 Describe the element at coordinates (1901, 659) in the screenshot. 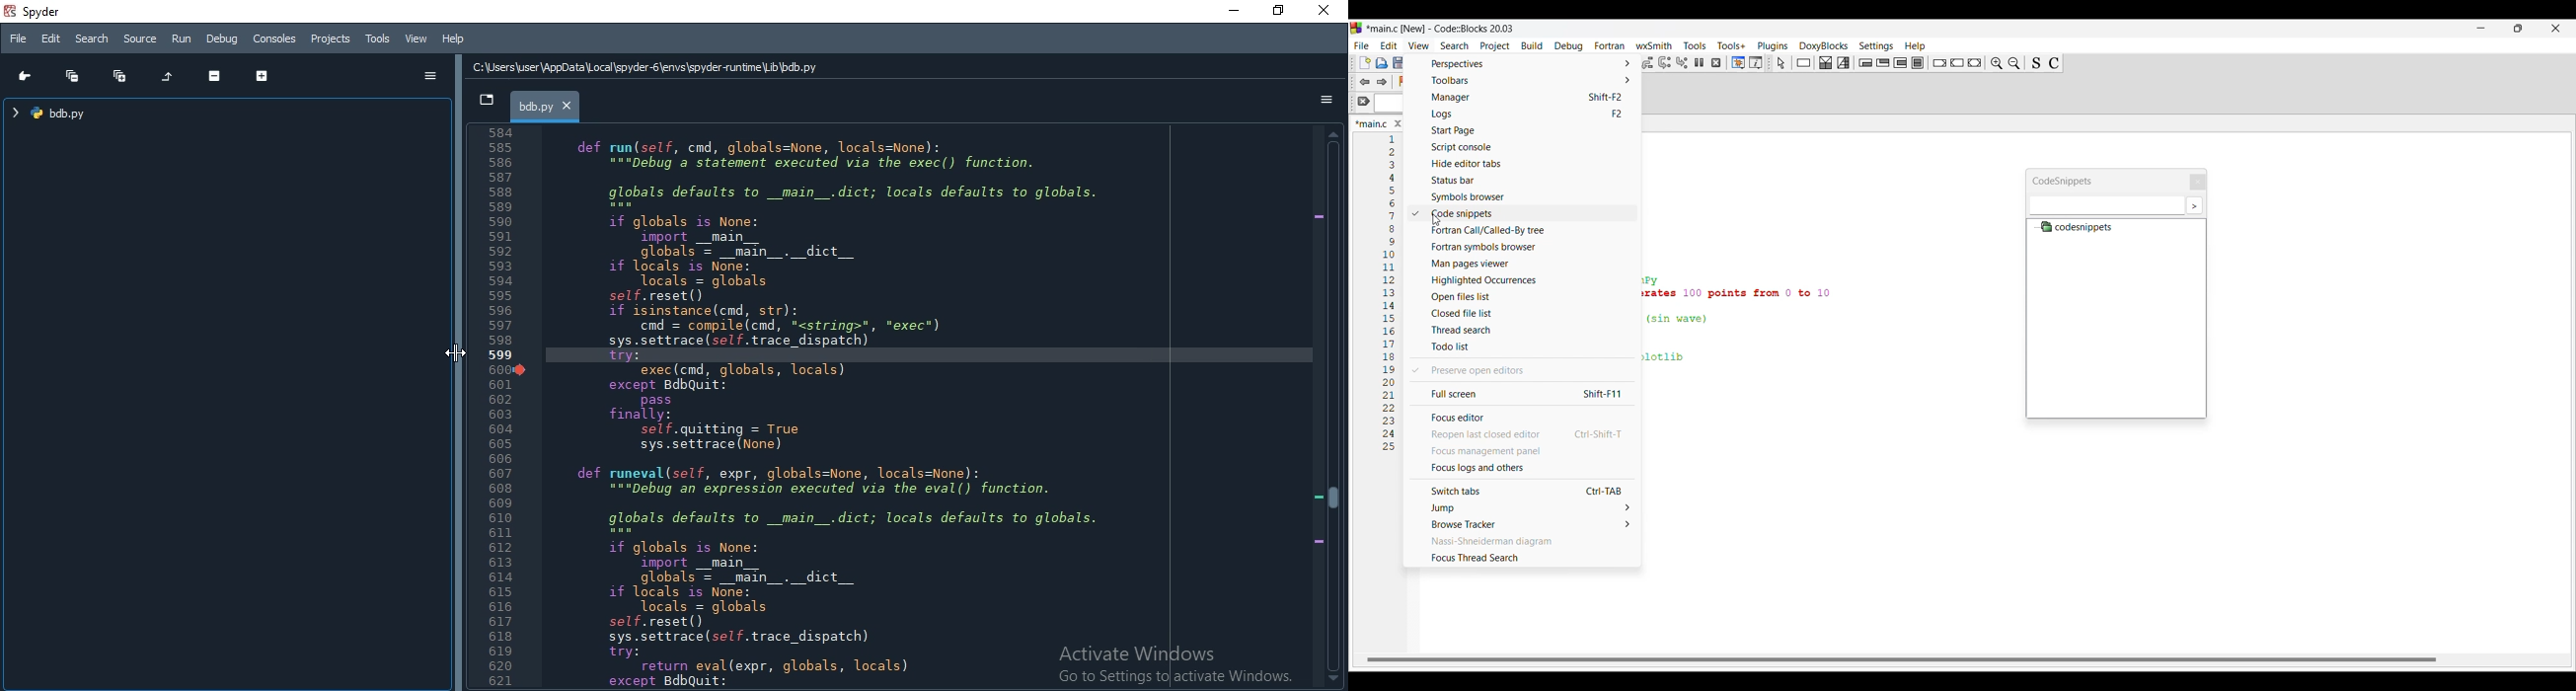

I see `Horizontal slide bar` at that location.